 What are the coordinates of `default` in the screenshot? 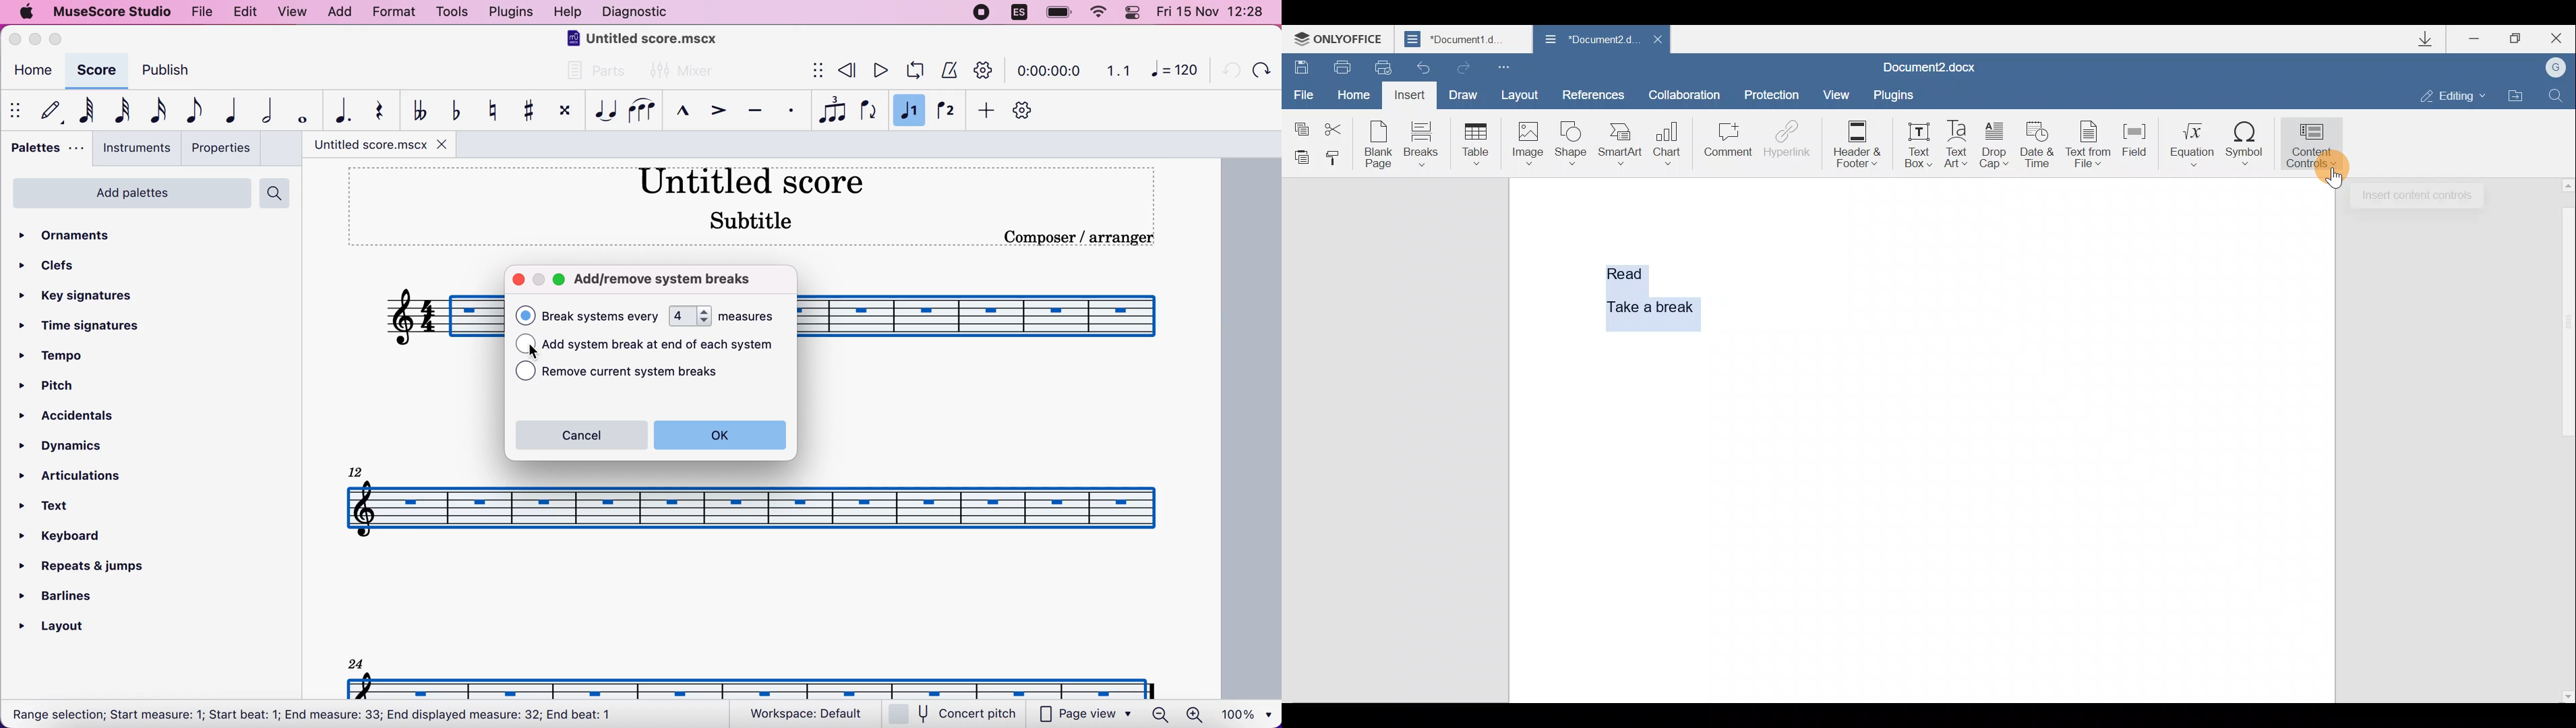 It's located at (47, 110).